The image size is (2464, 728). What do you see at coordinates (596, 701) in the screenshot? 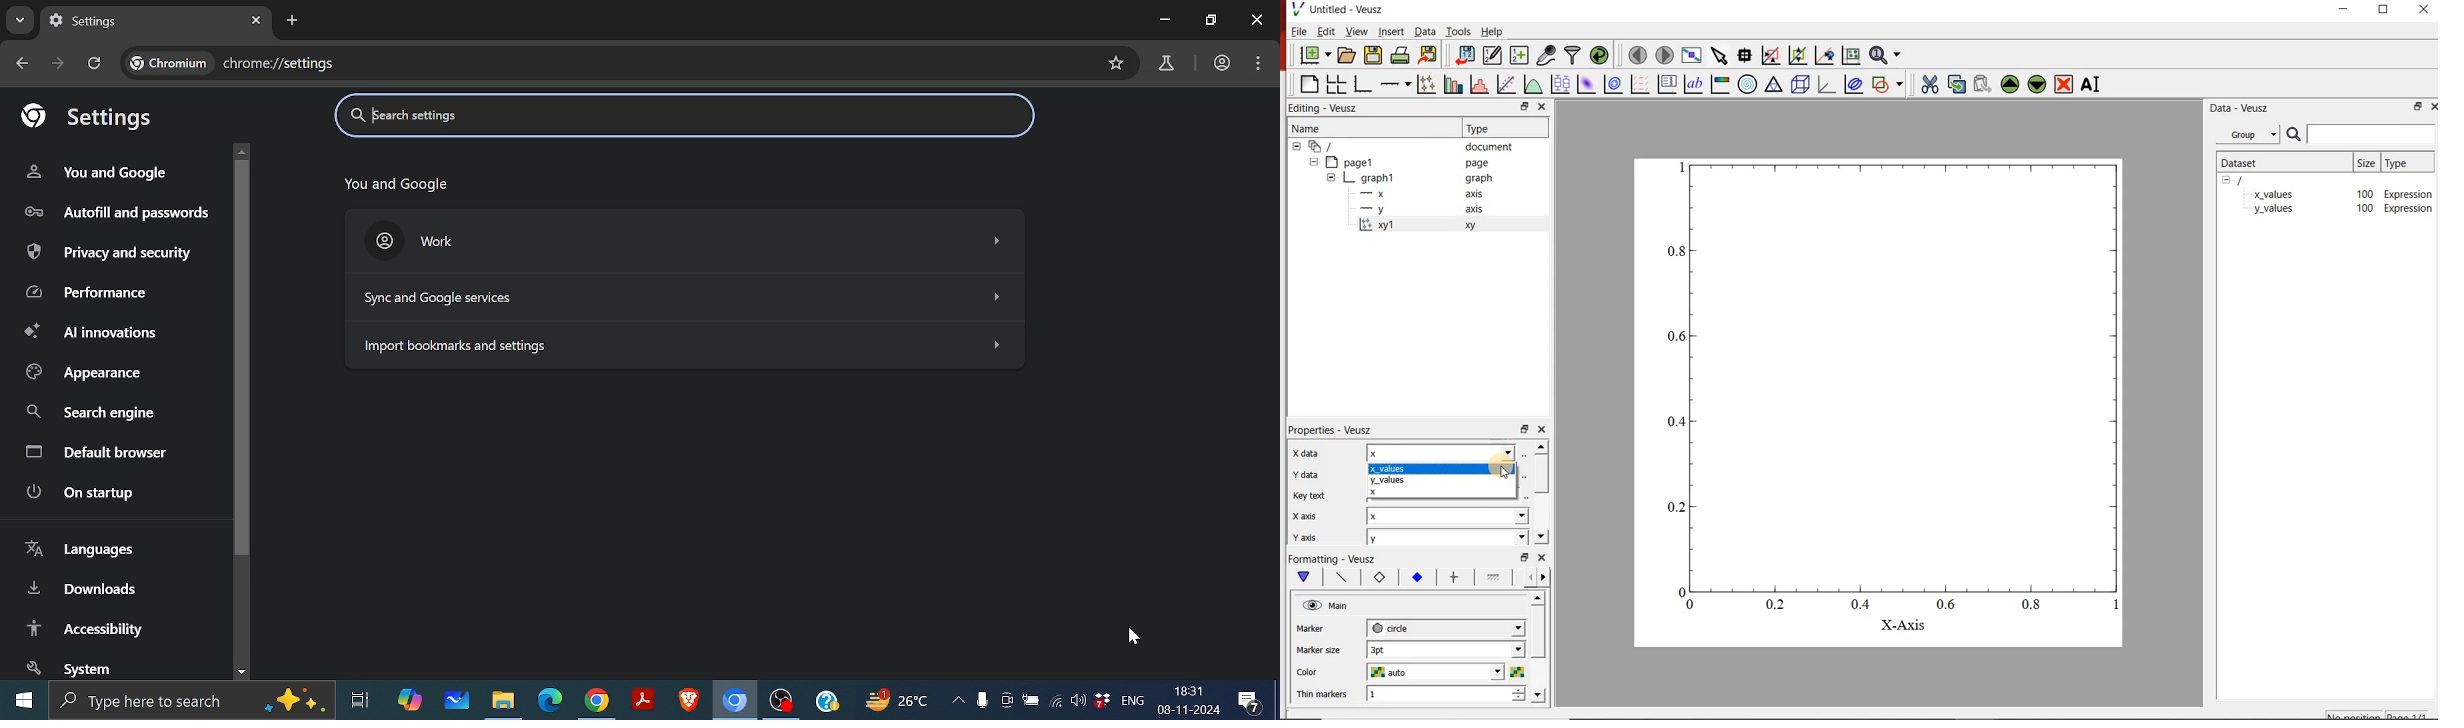
I see `google chrome` at bounding box center [596, 701].